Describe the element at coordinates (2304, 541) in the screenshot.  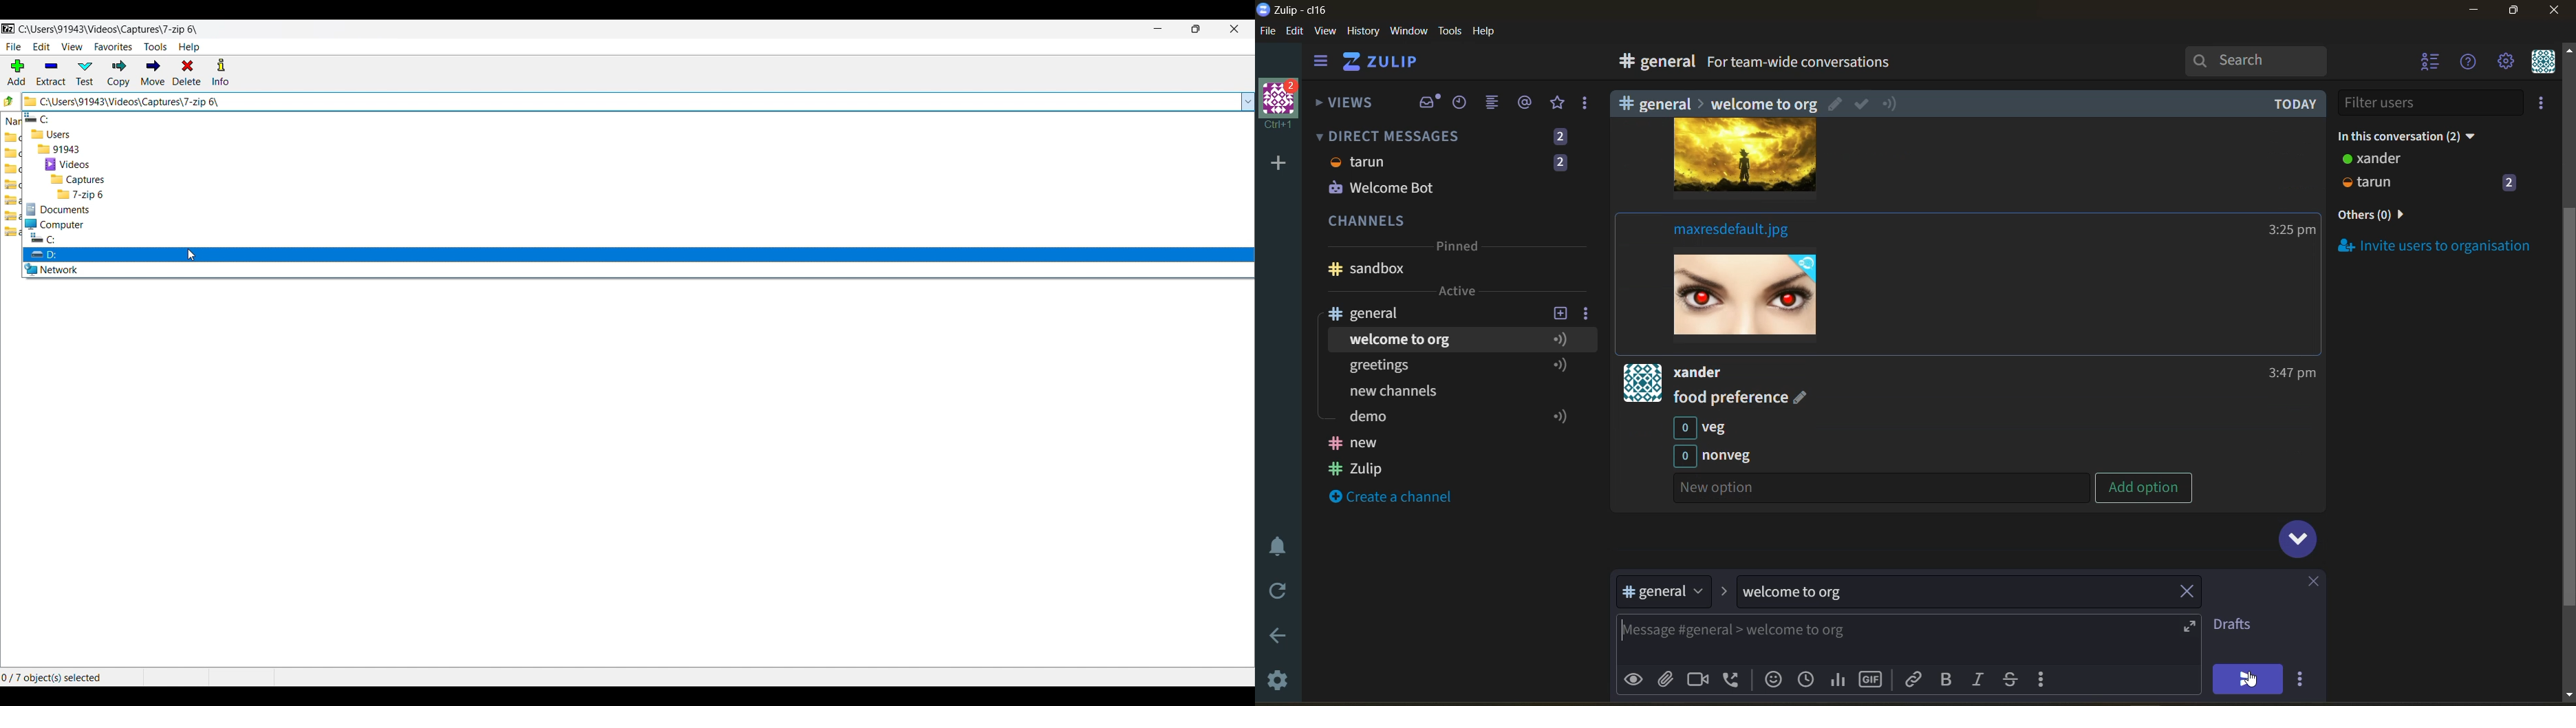
I see `scroll to bottom` at that location.